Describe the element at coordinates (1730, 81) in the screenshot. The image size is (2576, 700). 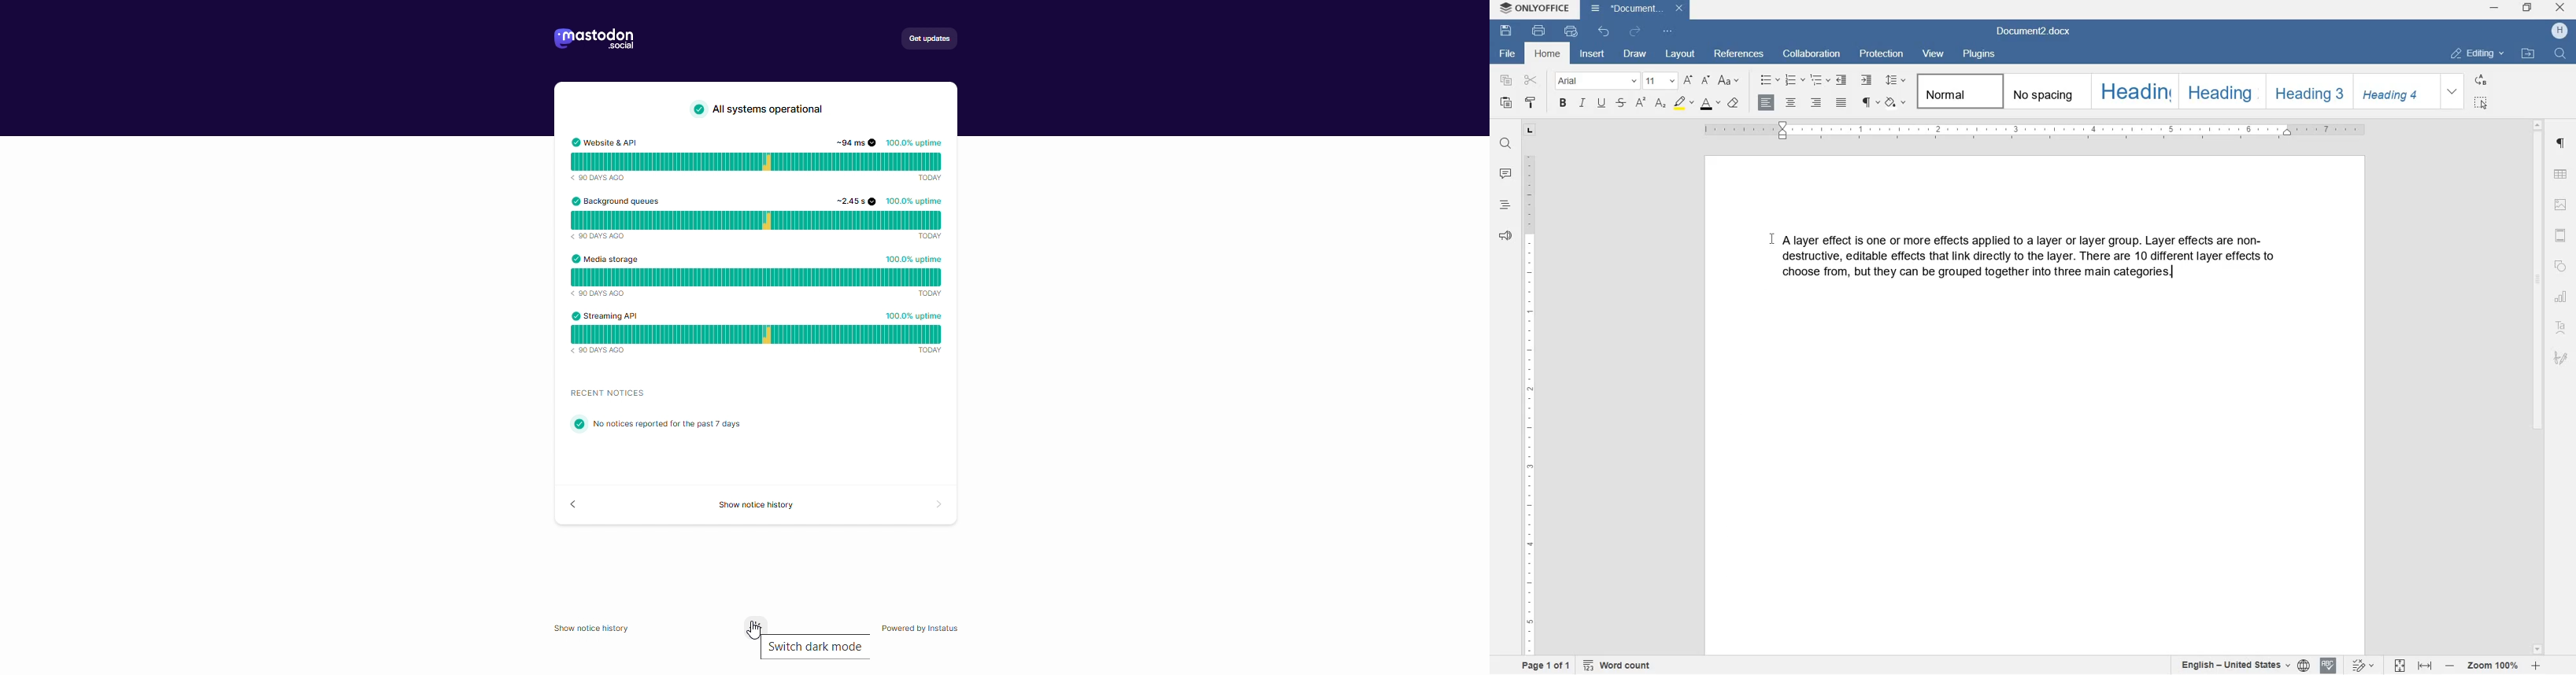
I see `change case` at that location.